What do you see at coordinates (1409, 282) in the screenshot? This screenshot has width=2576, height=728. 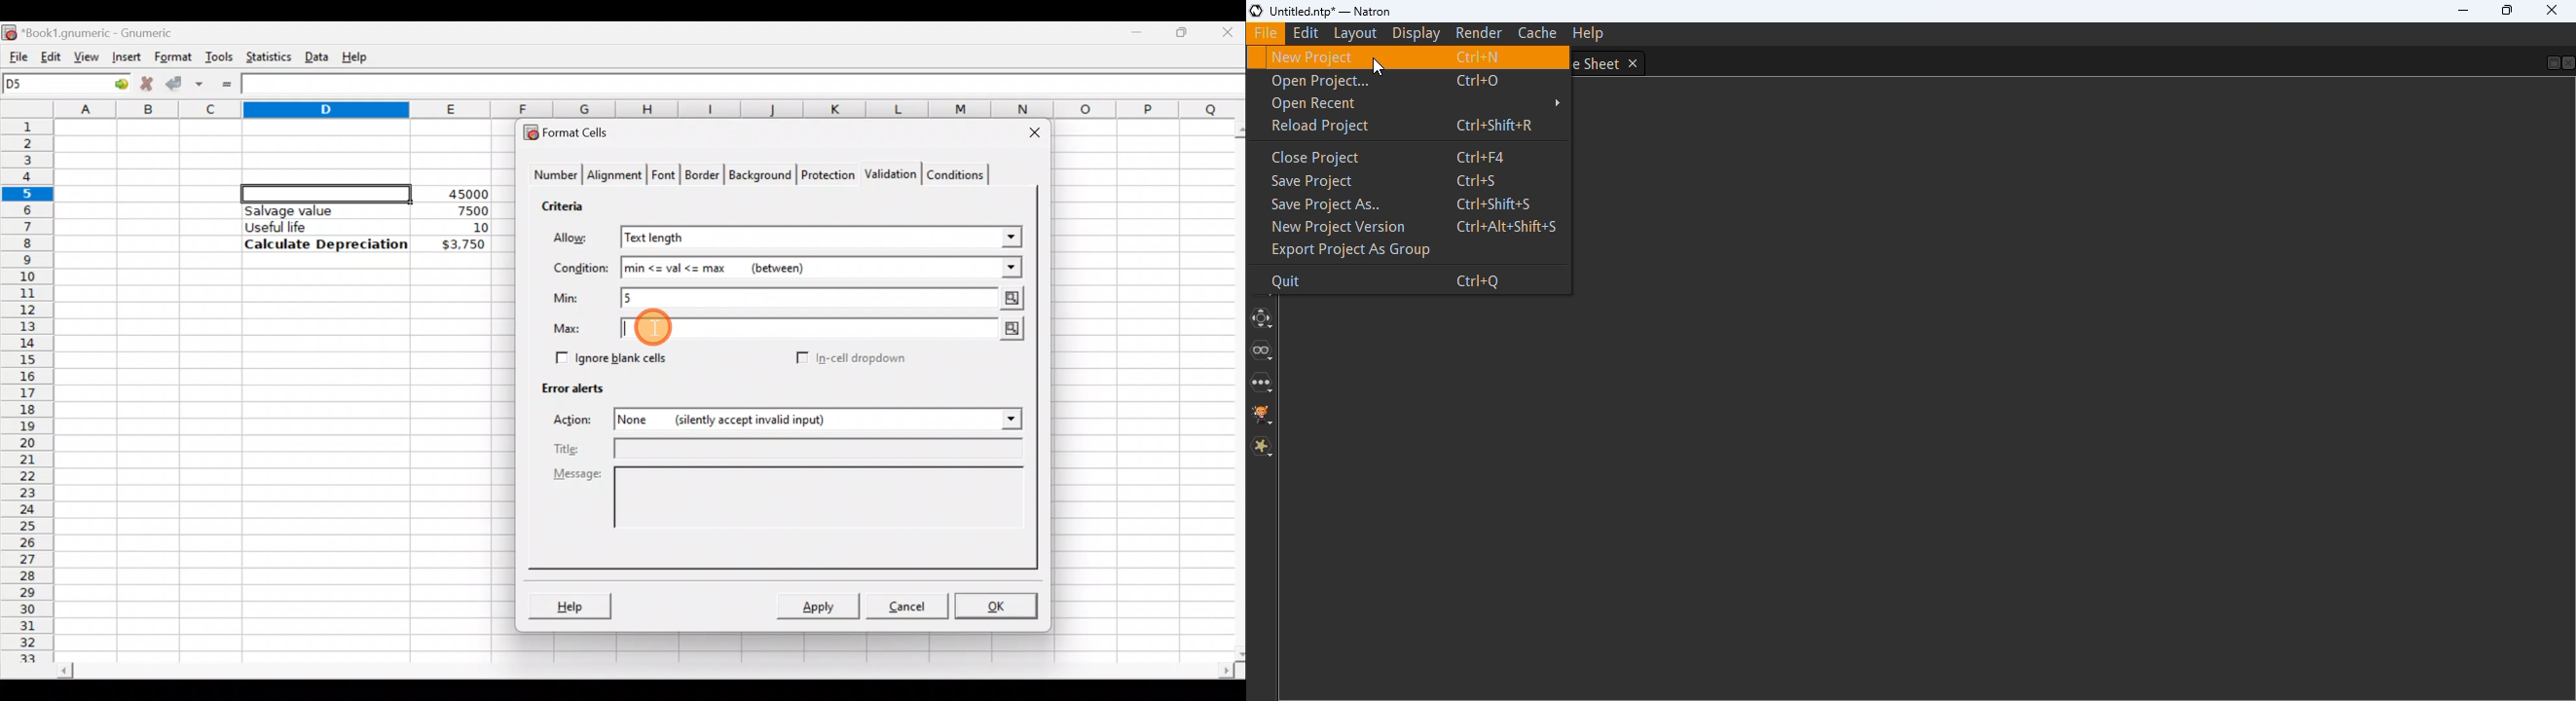 I see `quit` at bounding box center [1409, 282].